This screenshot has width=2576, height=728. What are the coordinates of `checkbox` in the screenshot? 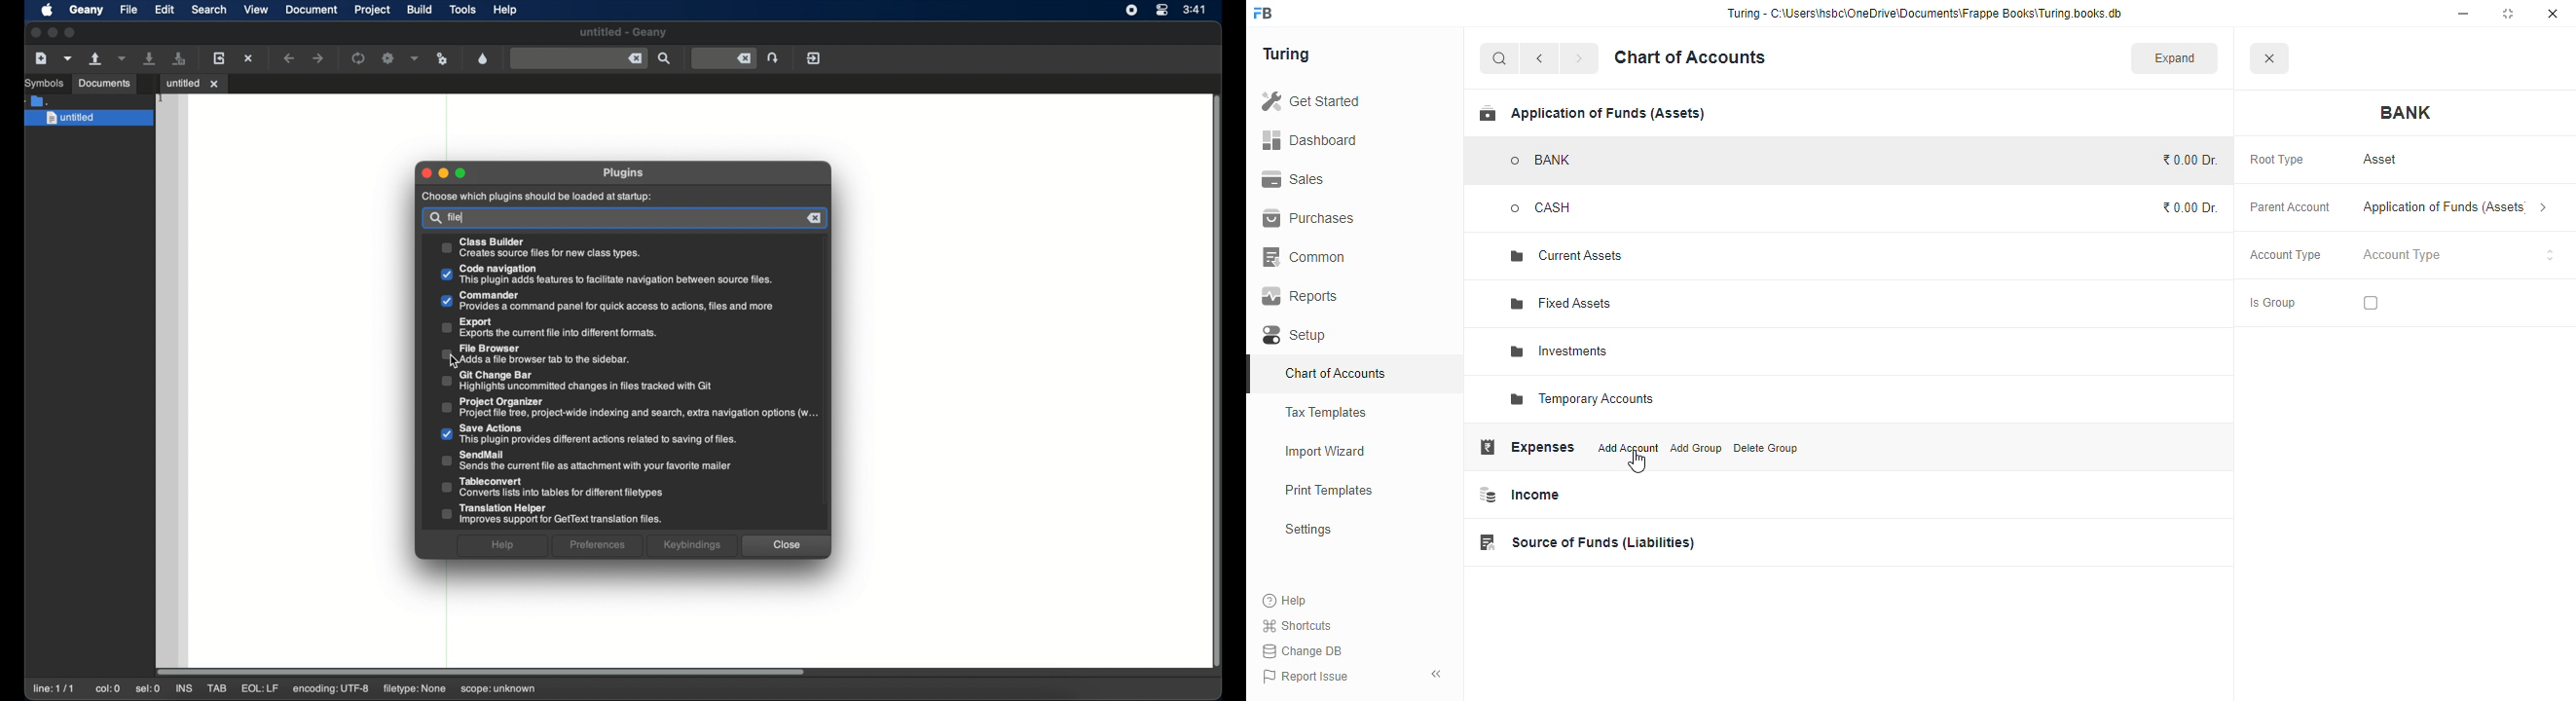 It's located at (2371, 303).